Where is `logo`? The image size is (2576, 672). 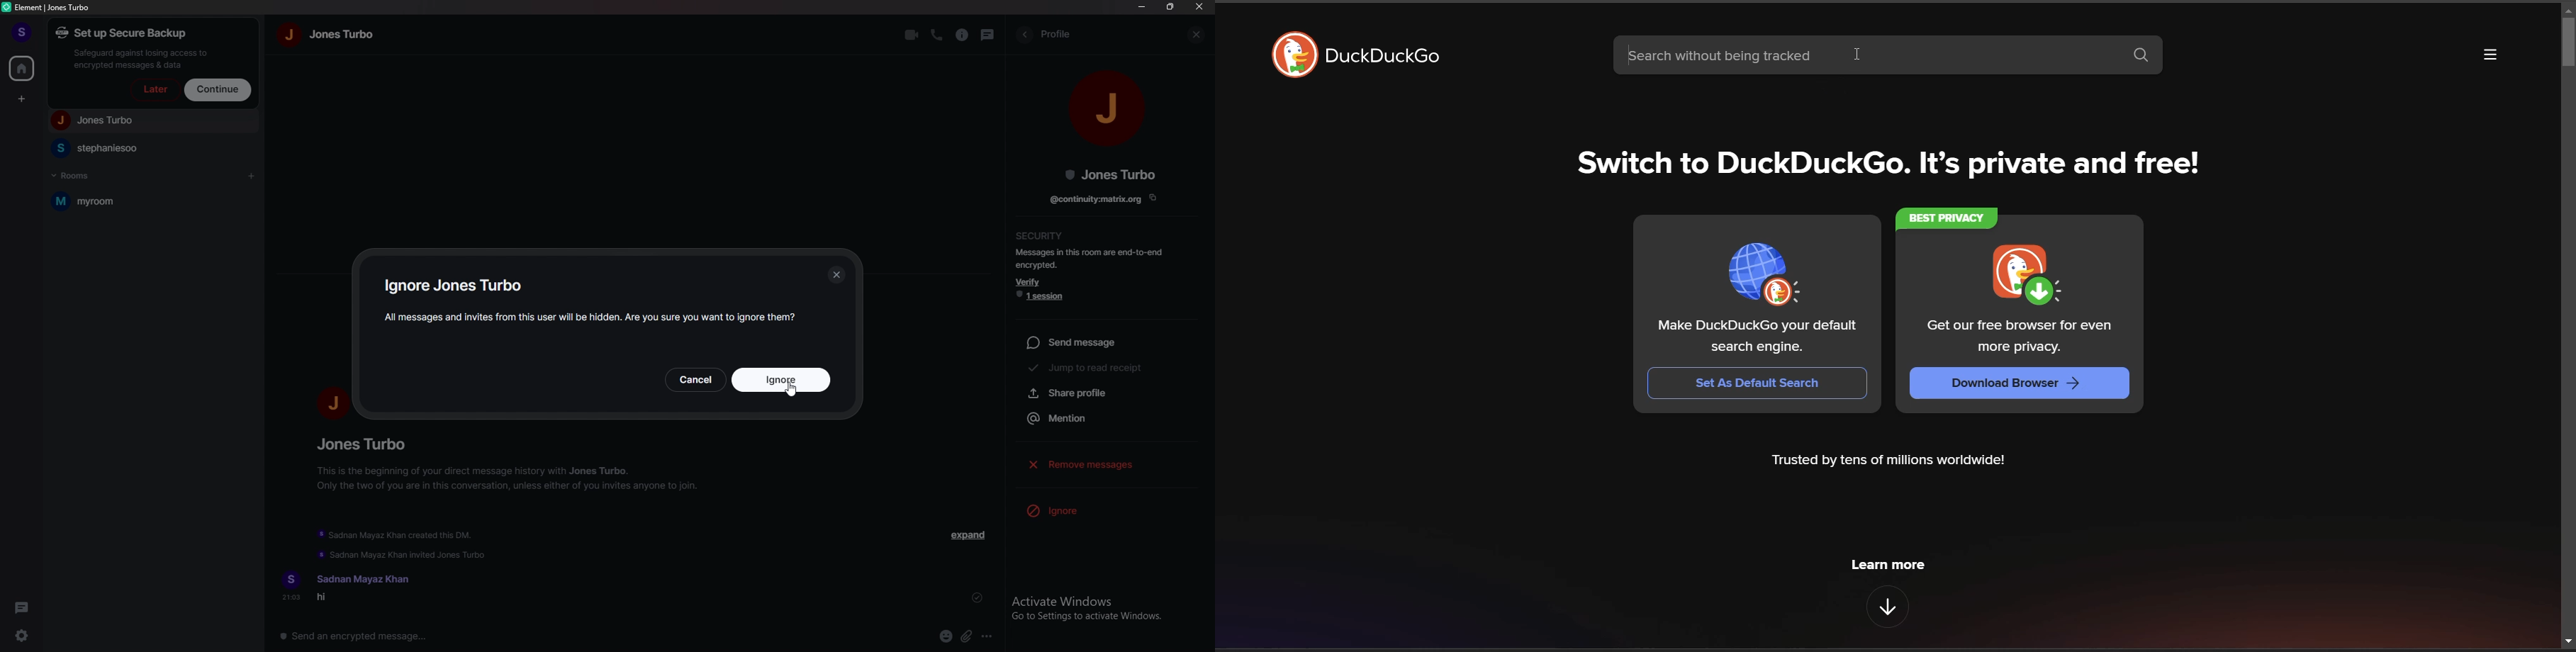
logo is located at coordinates (1296, 55).